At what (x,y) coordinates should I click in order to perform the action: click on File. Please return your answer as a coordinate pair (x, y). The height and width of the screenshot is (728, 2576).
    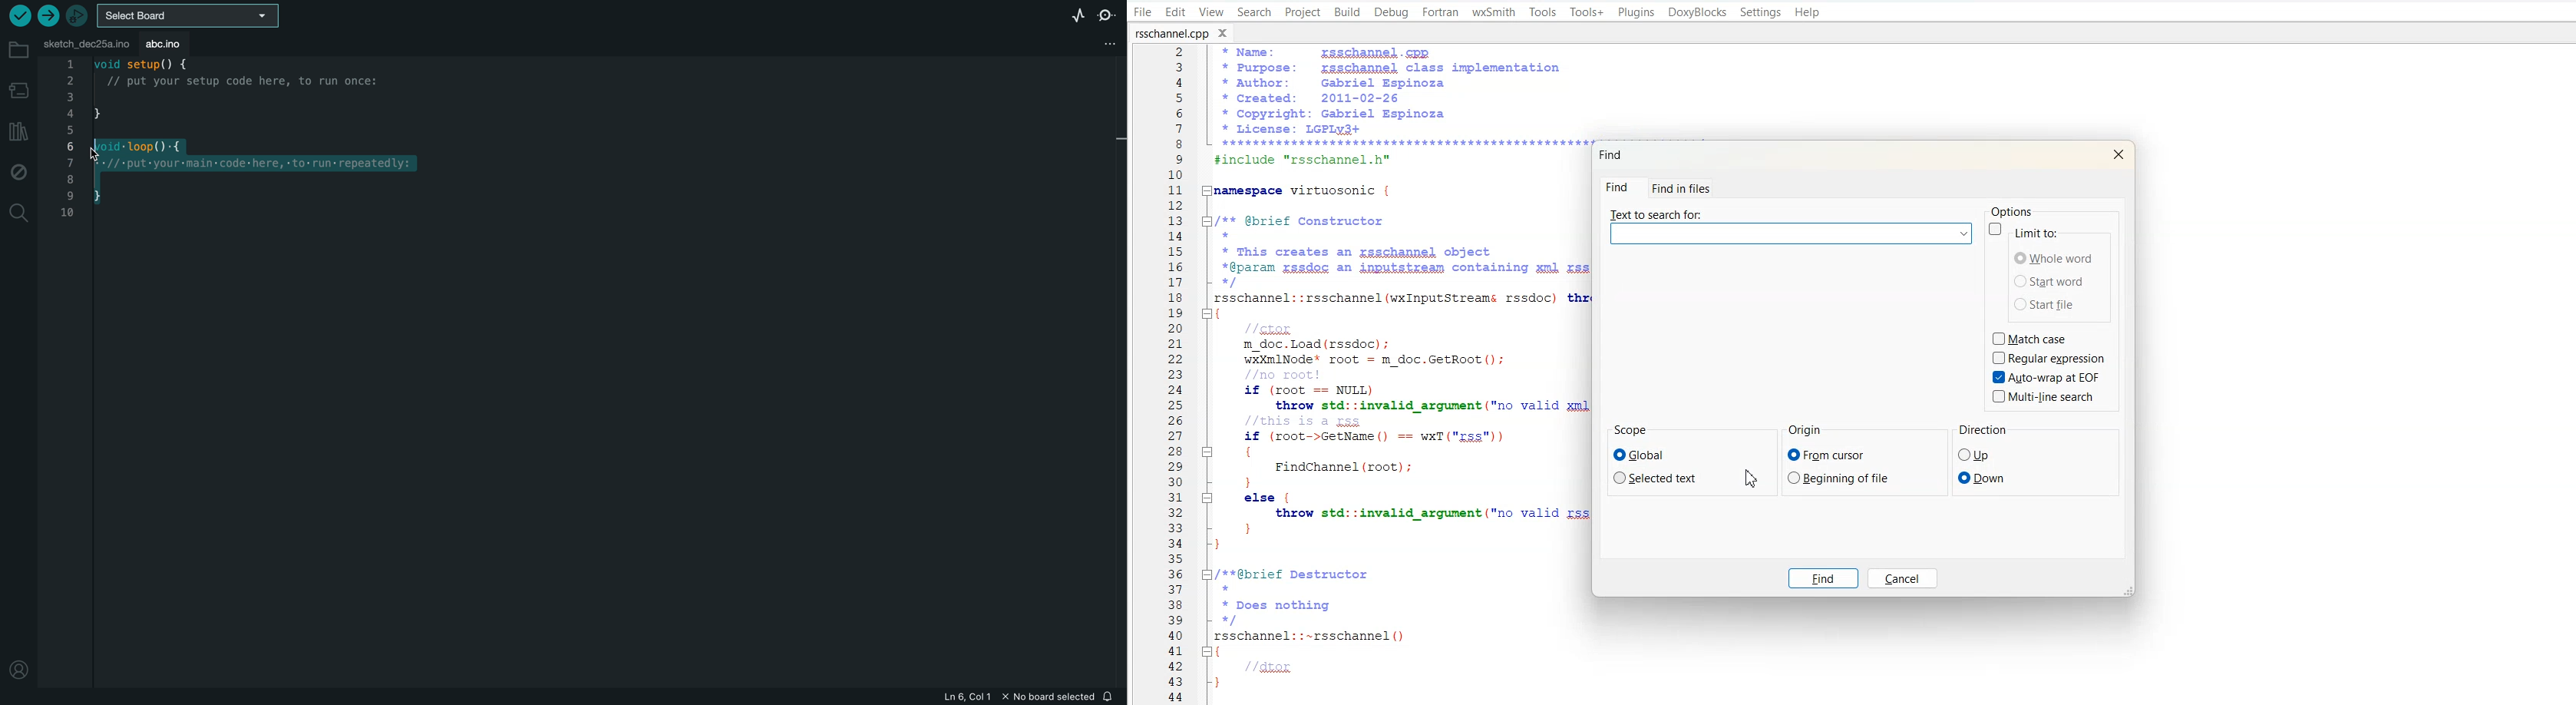
    Looking at the image, I should click on (1143, 12).